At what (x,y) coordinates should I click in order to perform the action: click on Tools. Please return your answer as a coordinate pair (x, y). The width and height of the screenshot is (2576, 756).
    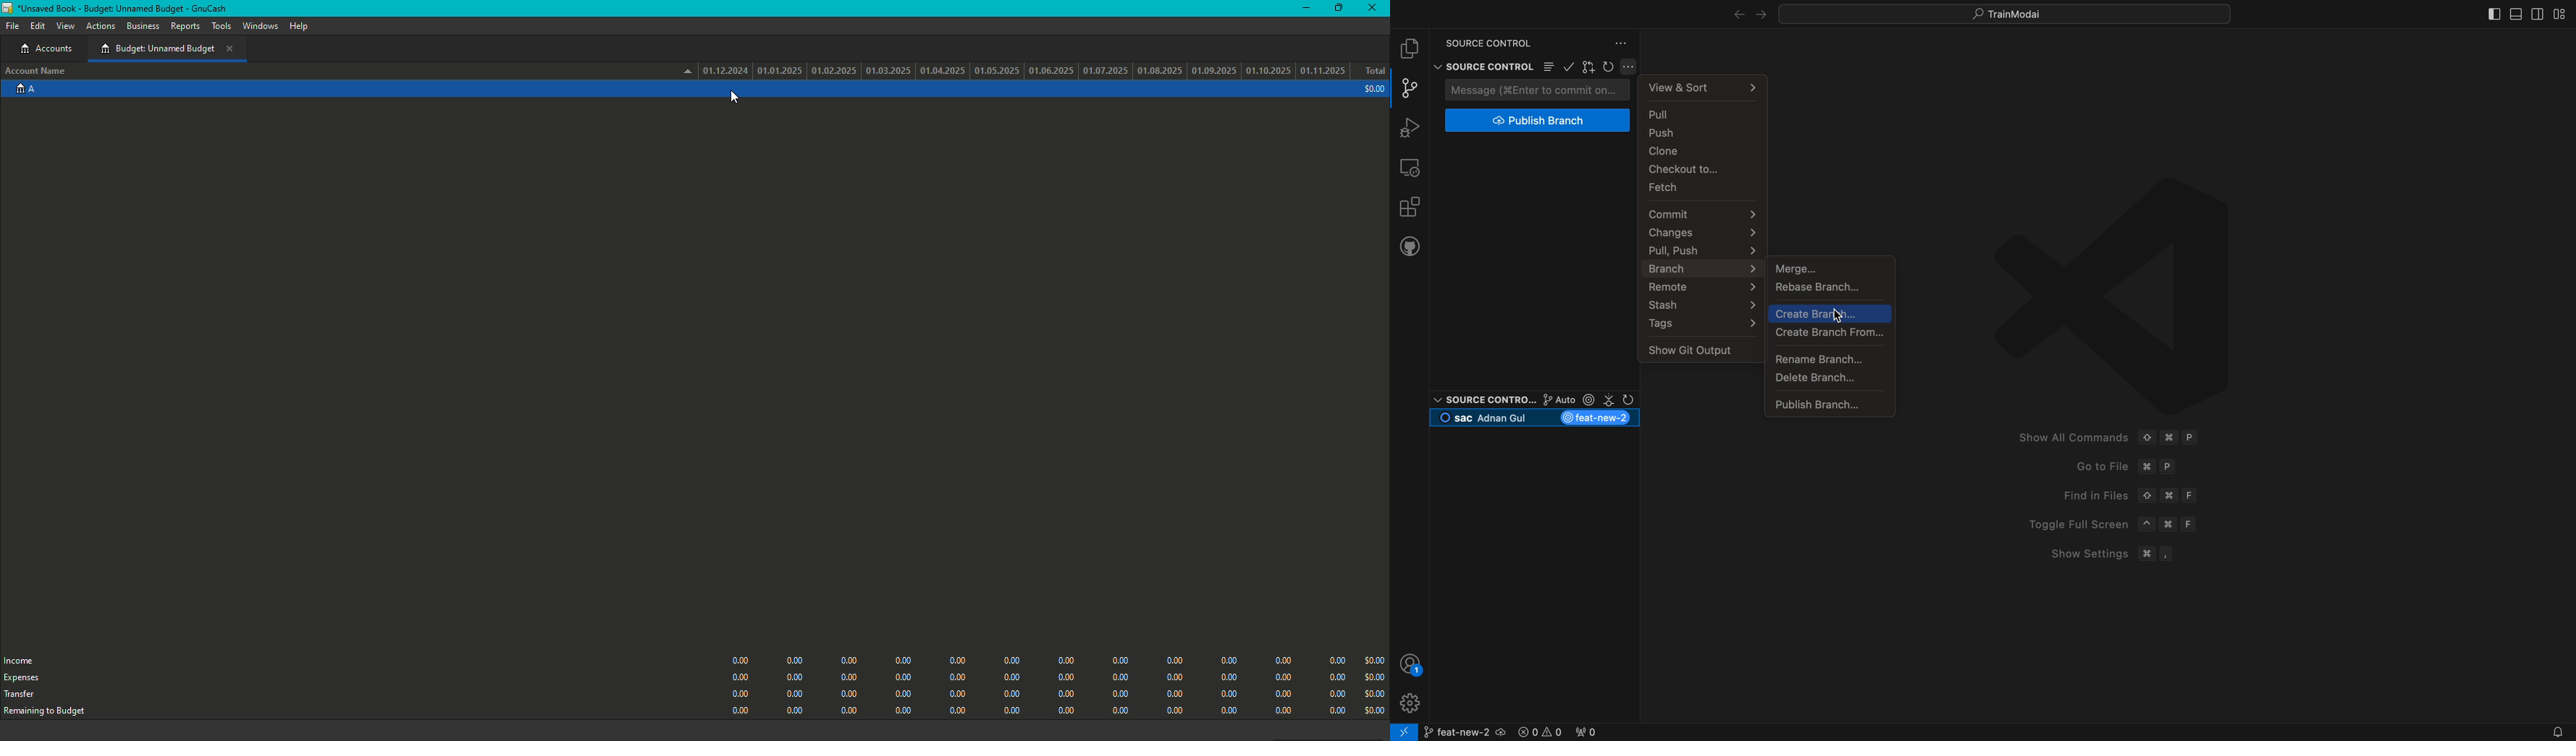
    Looking at the image, I should click on (221, 26).